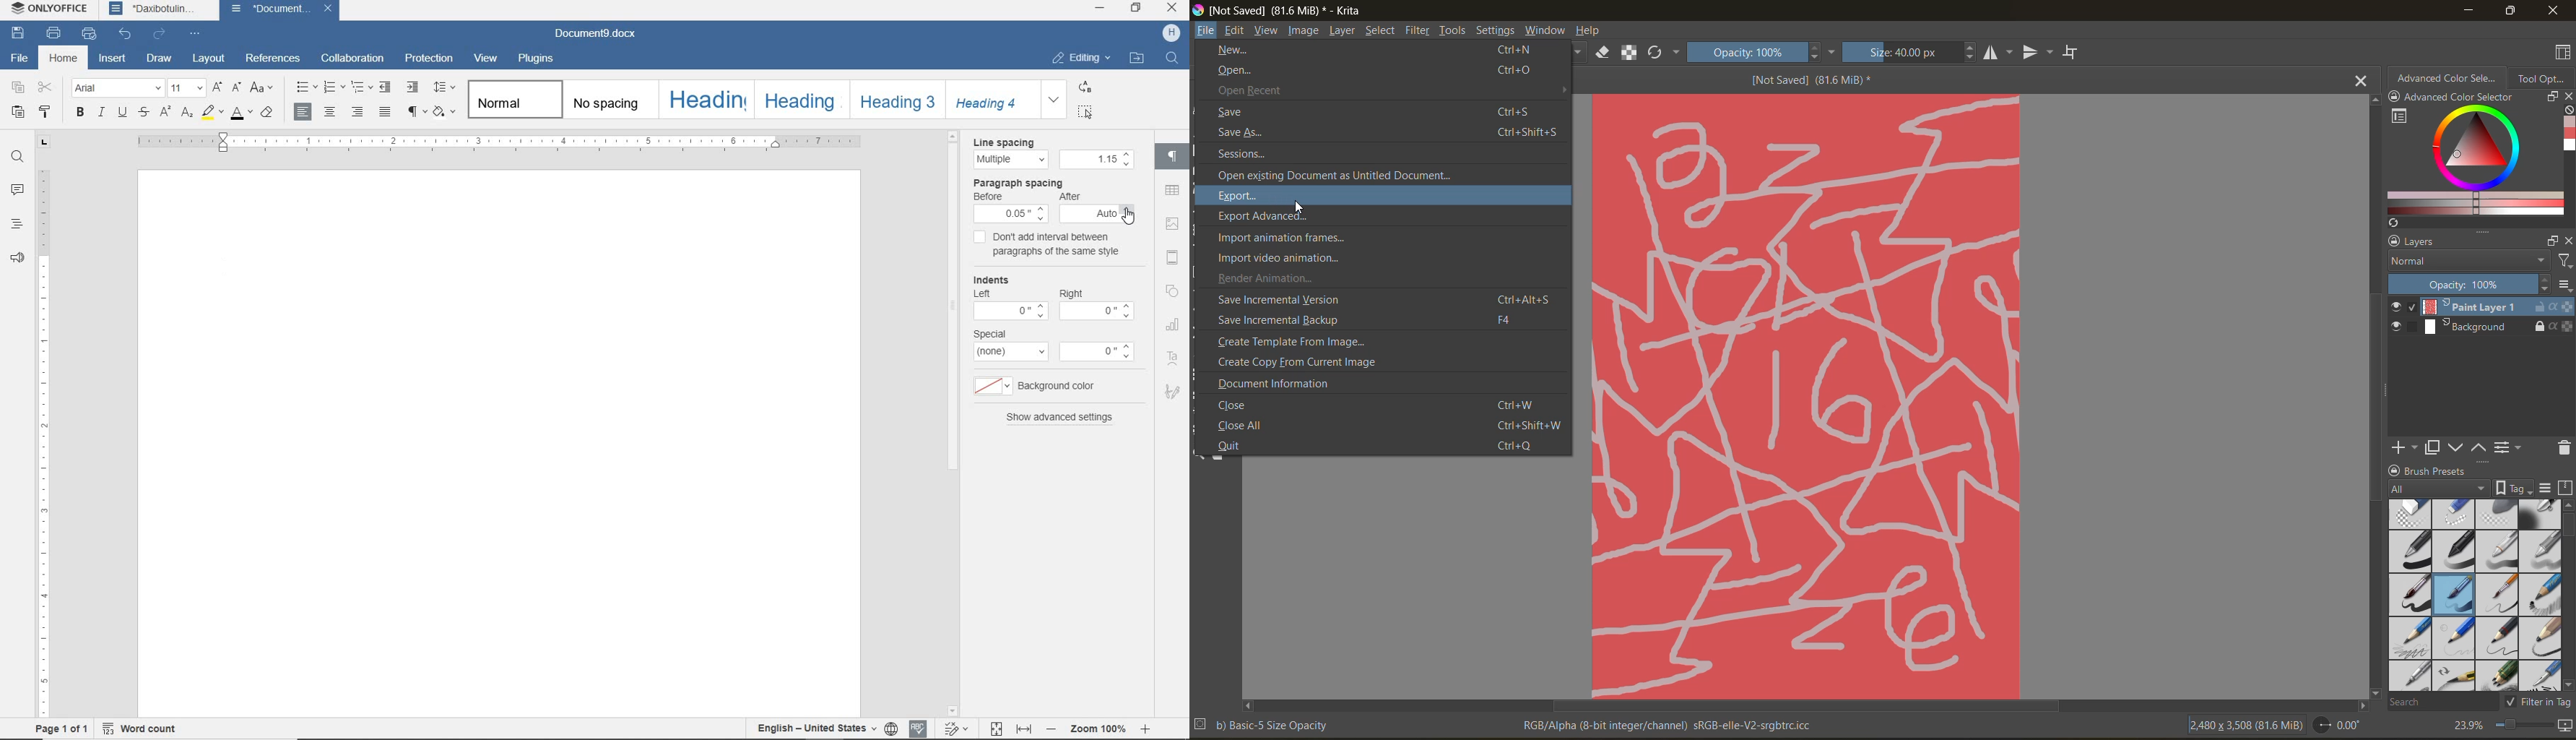  What do you see at coordinates (1495, 30) in the screenshot?
I see `settings` at bounding box center [1495, 30].